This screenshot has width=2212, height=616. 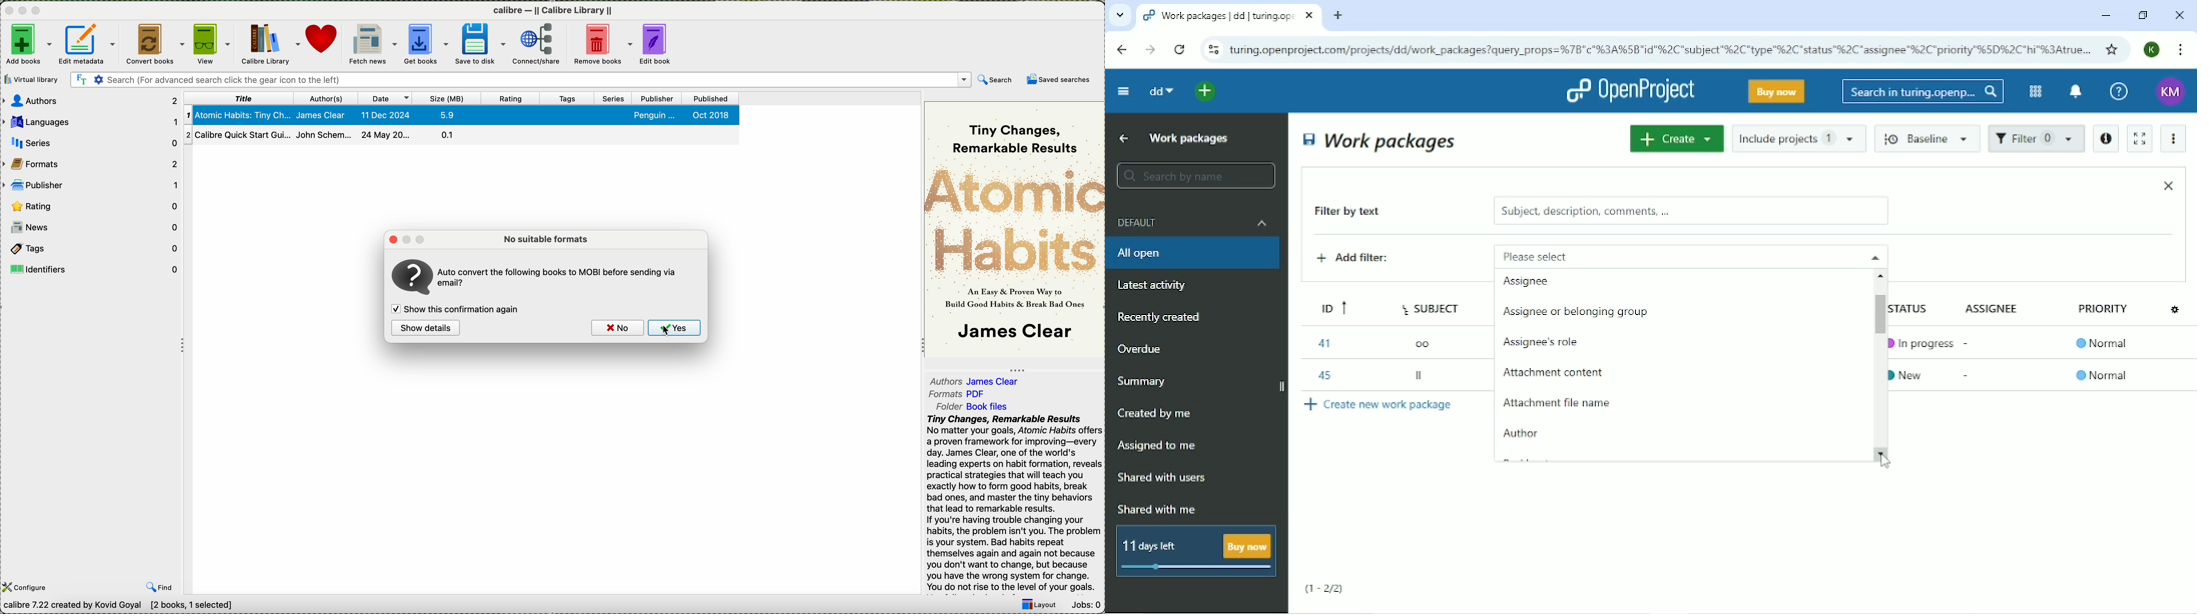 I want to click on configure, so click(x=26, y=587).